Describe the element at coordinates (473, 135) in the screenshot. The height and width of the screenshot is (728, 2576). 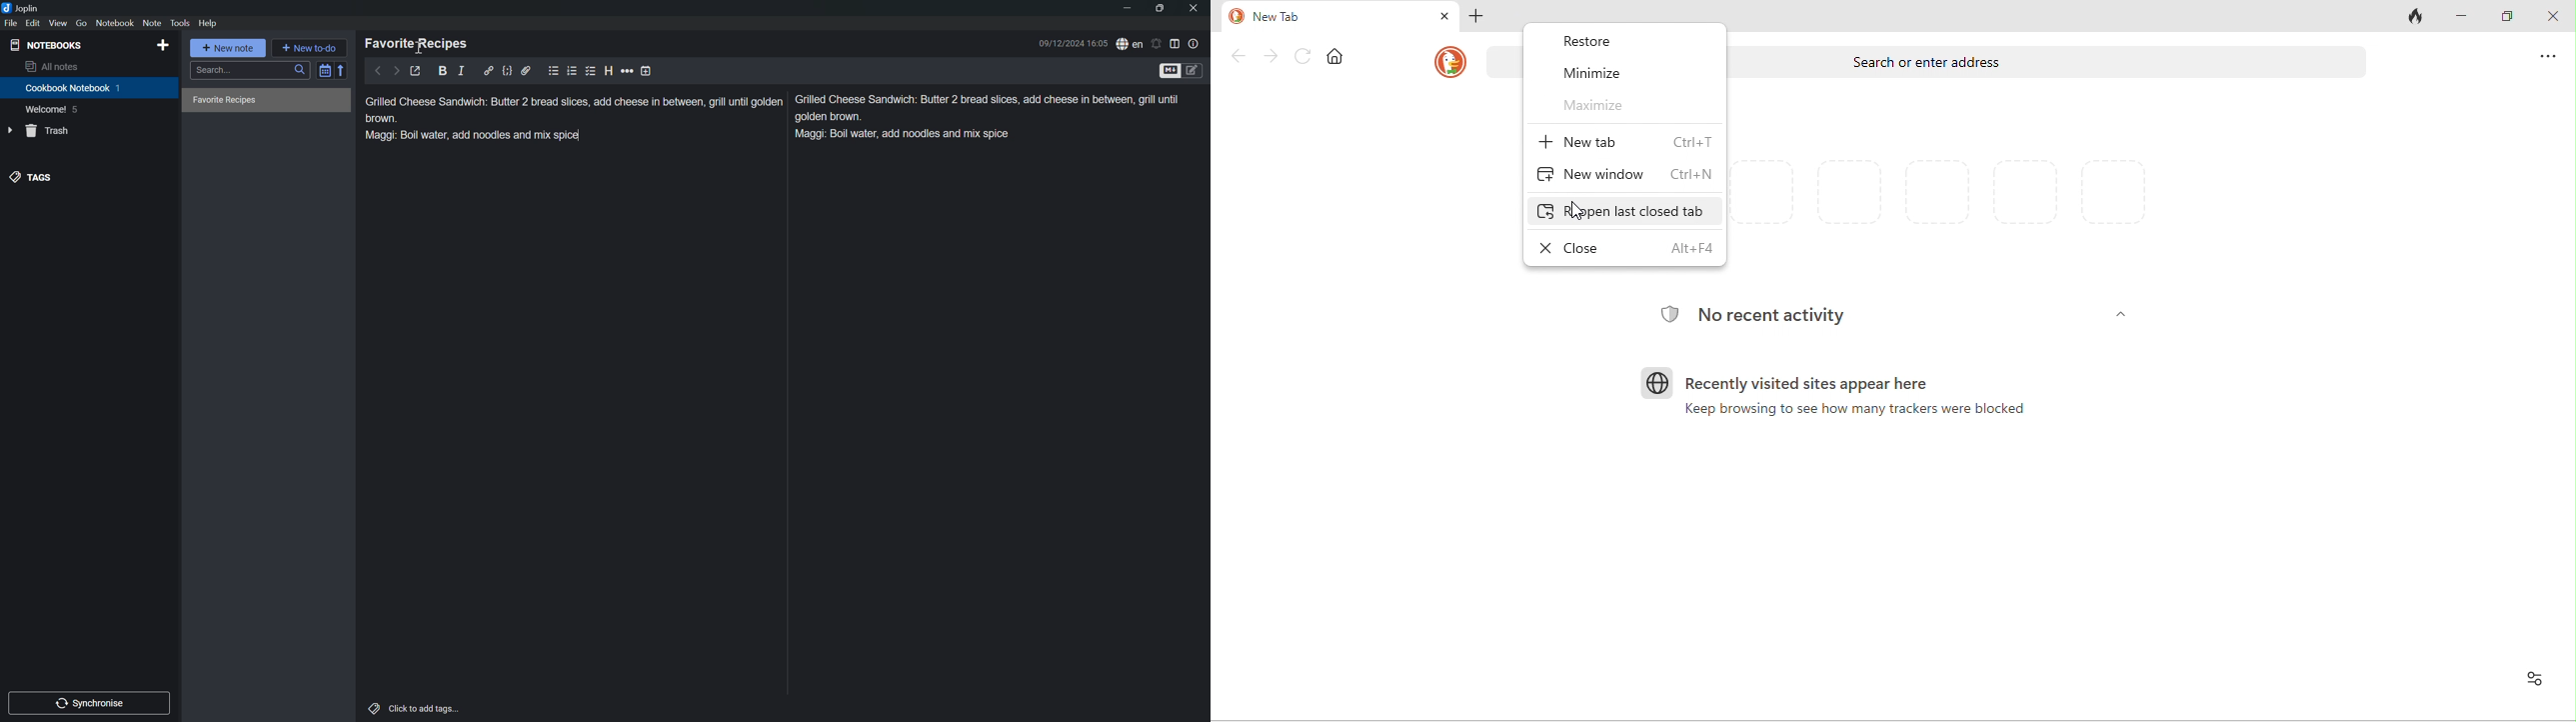
I see `Maggi: Boil water, add noodles and mix spice` at that location.